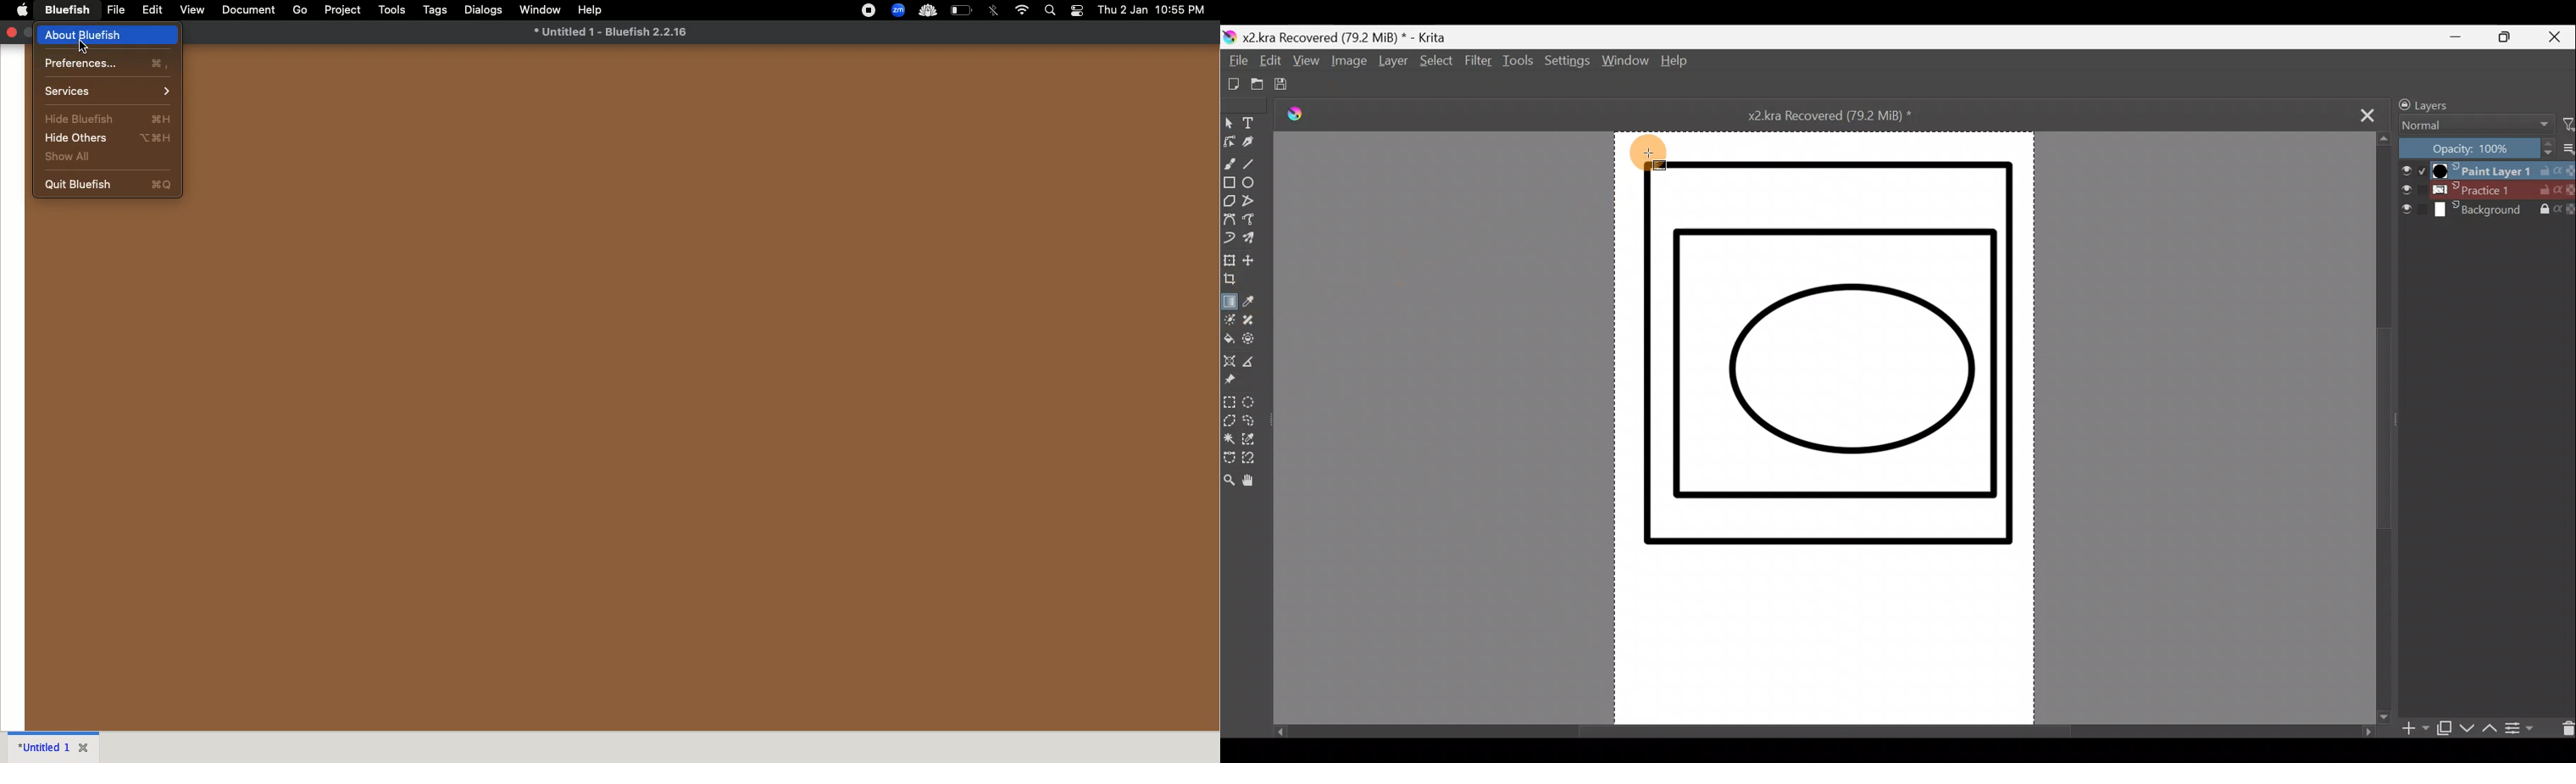 The height and width of the screenshot is (784, 2576). Describe the element at coordinates (2488, 728) in the screenshot. I see `Move layer/mask up` at that location.